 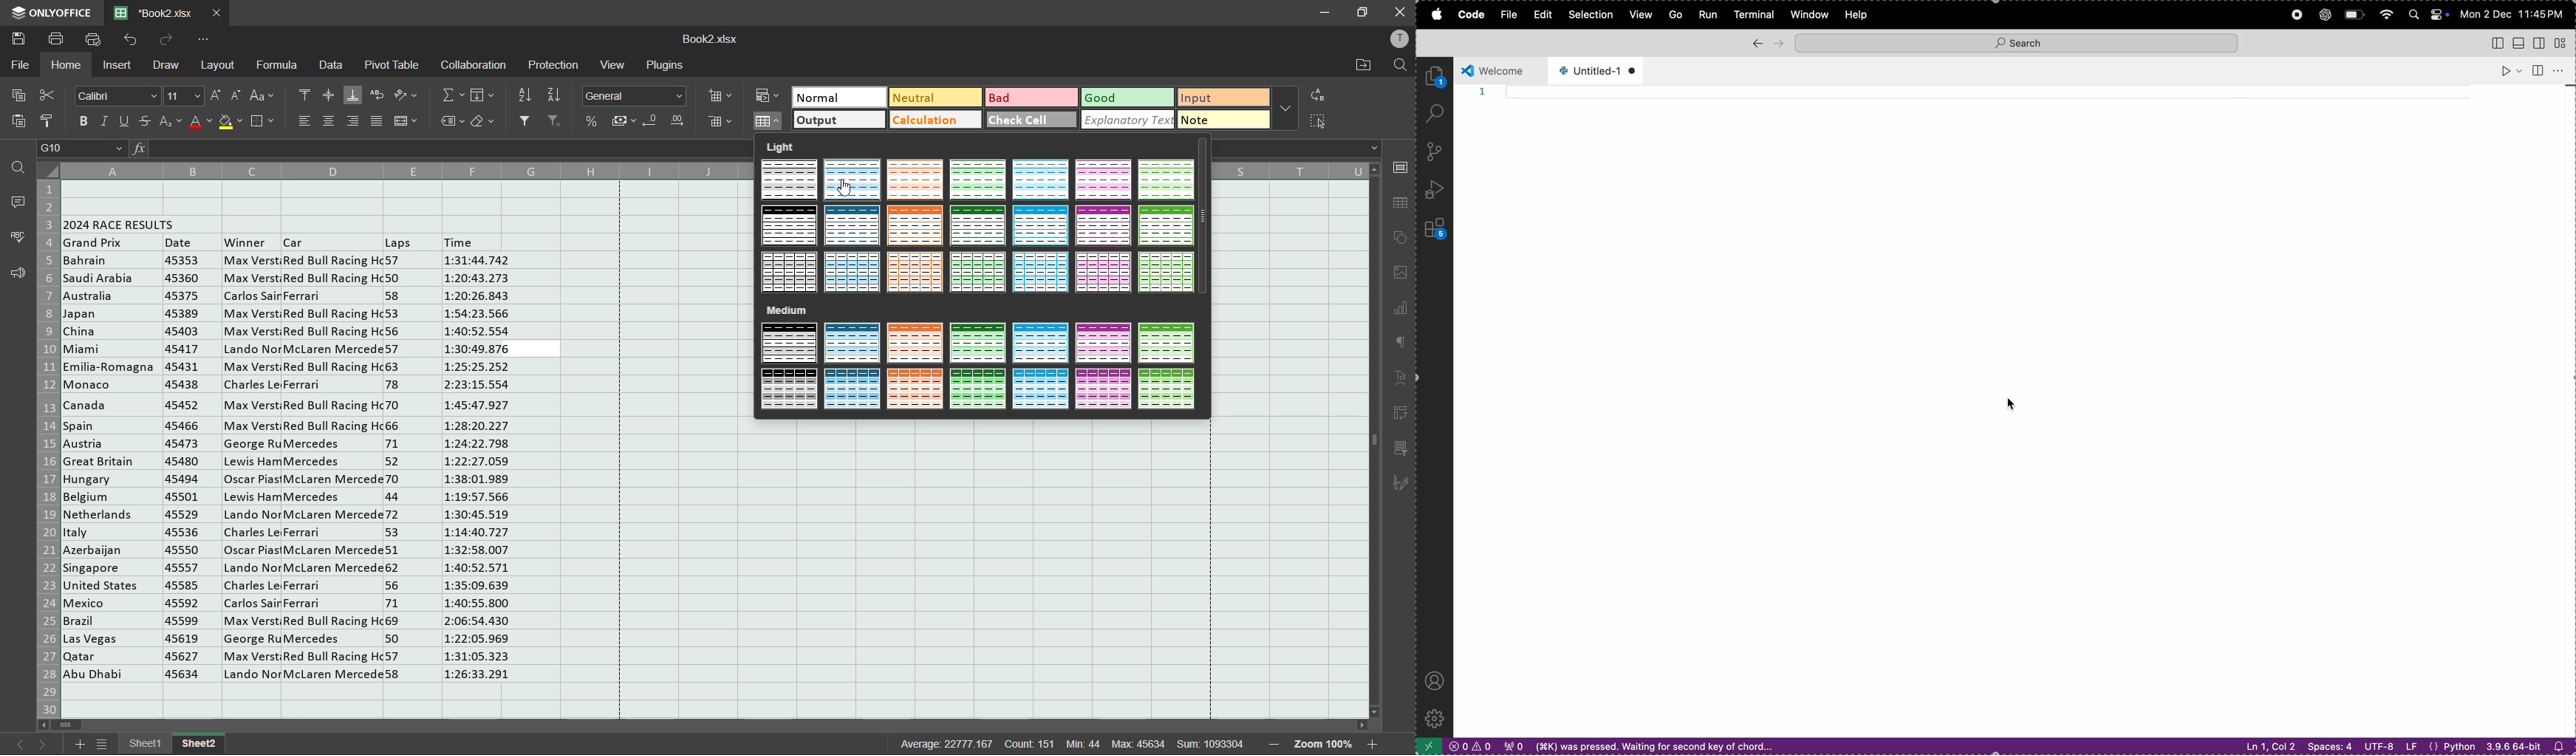 I want to click on filename, so click(x=707, y=39).